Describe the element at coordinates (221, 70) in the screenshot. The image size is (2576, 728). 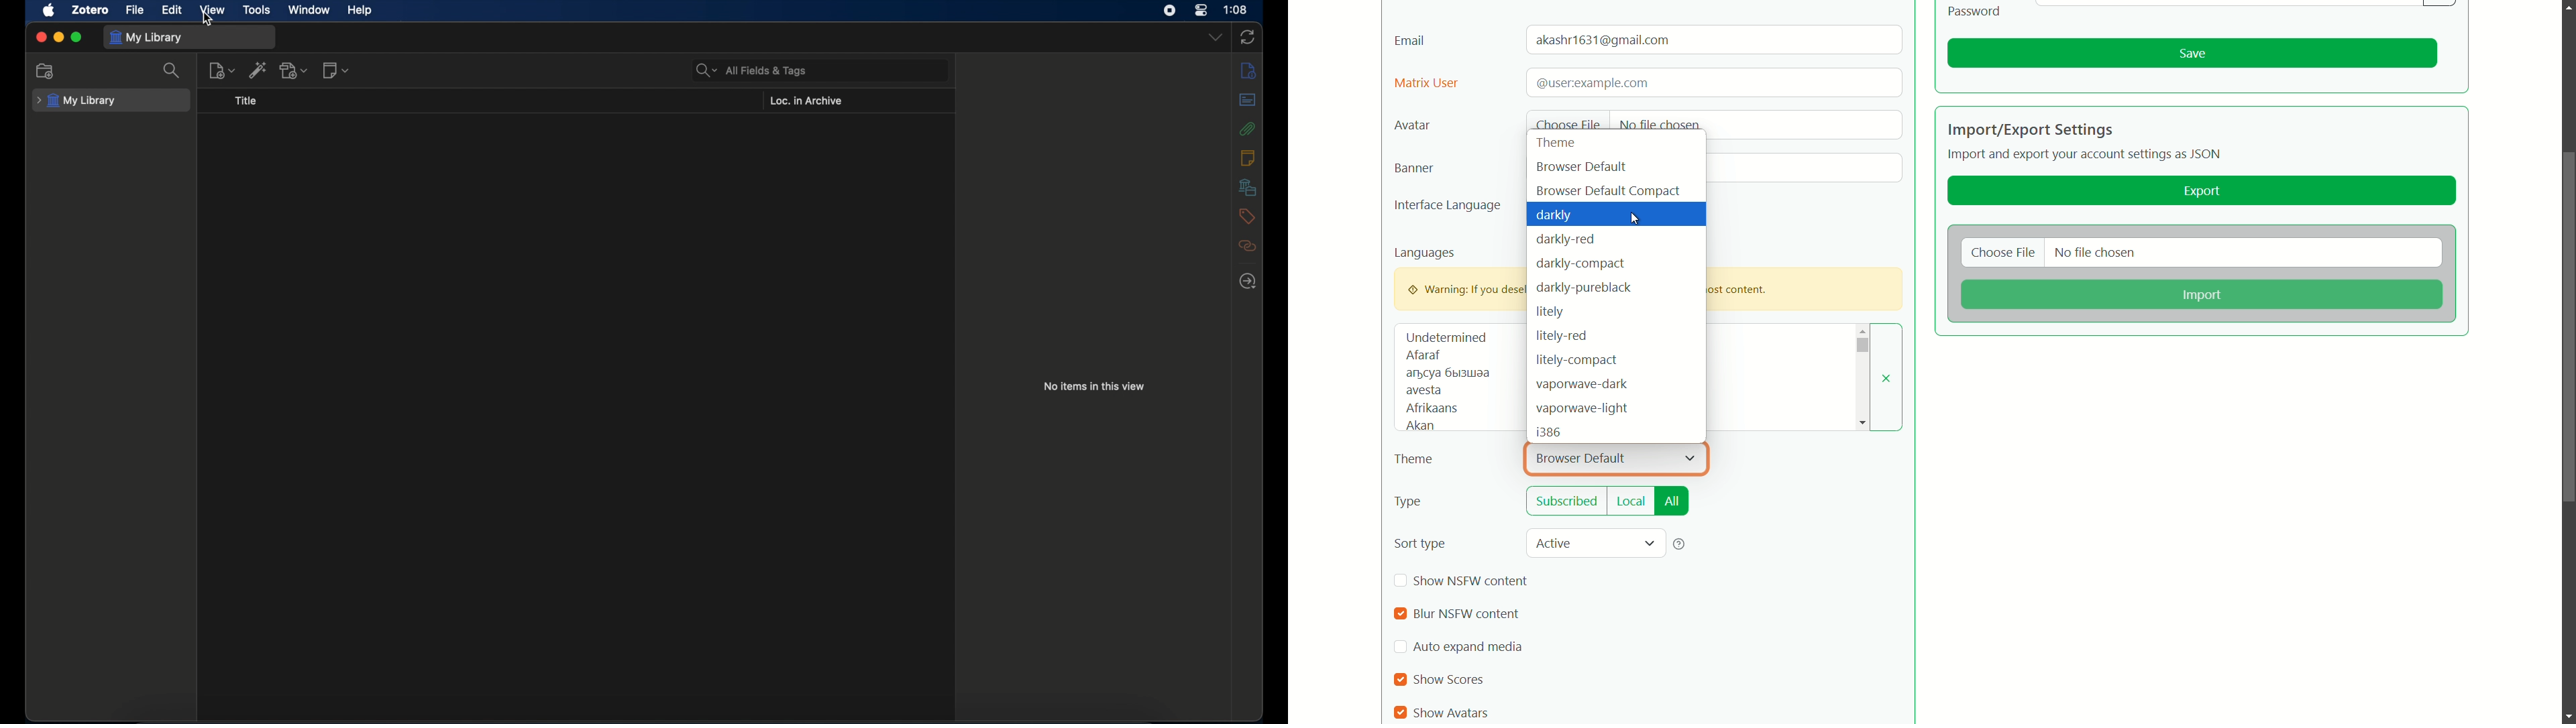
I see `new item` at that location.